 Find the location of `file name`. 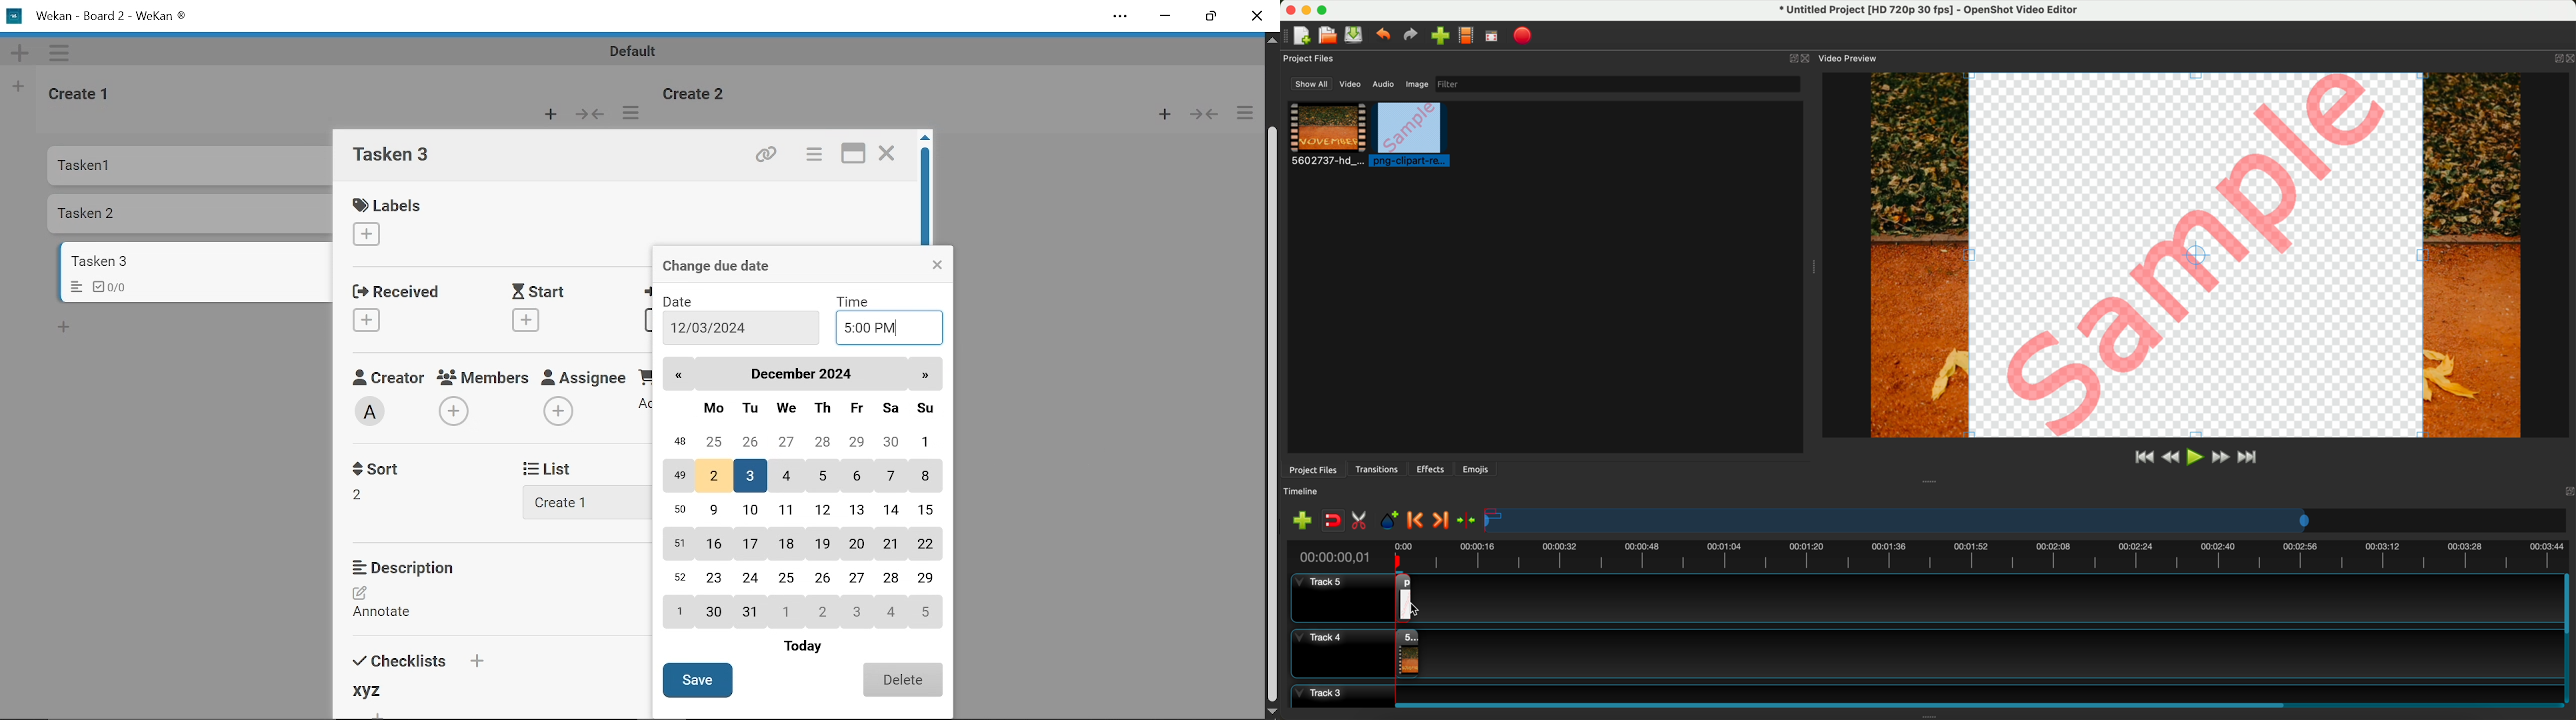

file name is located at coordinates (1922, 11).